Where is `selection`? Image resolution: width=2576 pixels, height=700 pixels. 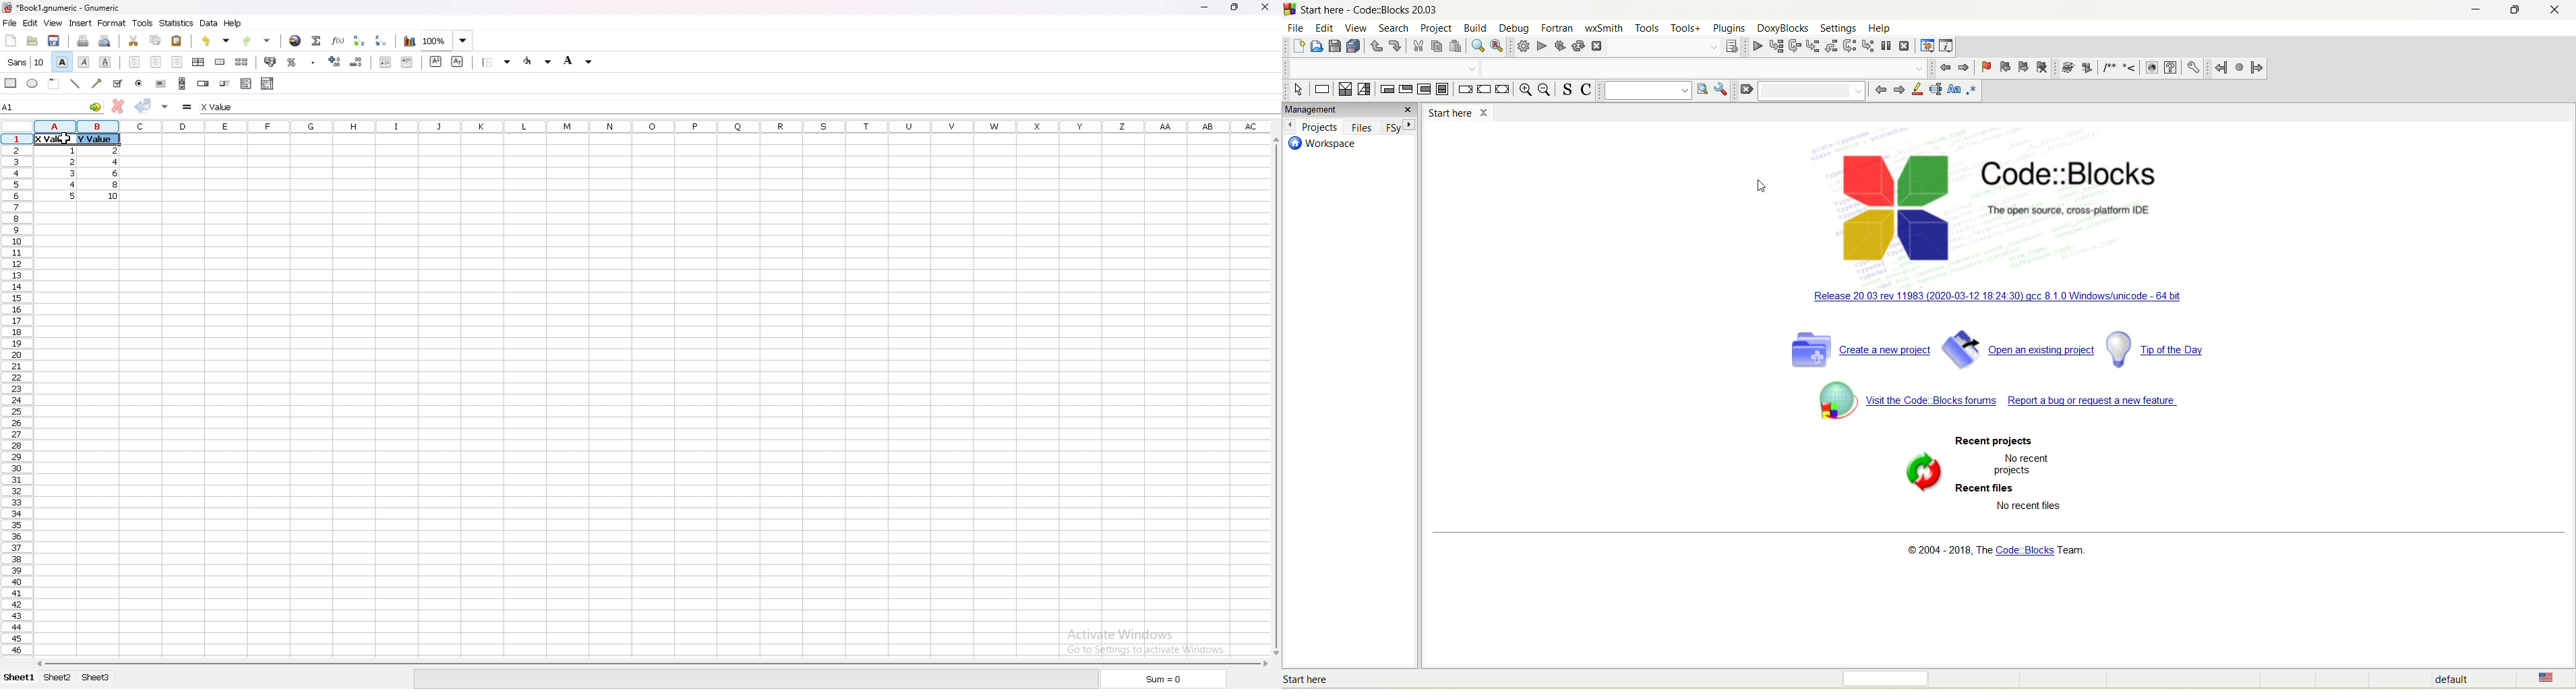 selection is located at coordinates (1365, 89).